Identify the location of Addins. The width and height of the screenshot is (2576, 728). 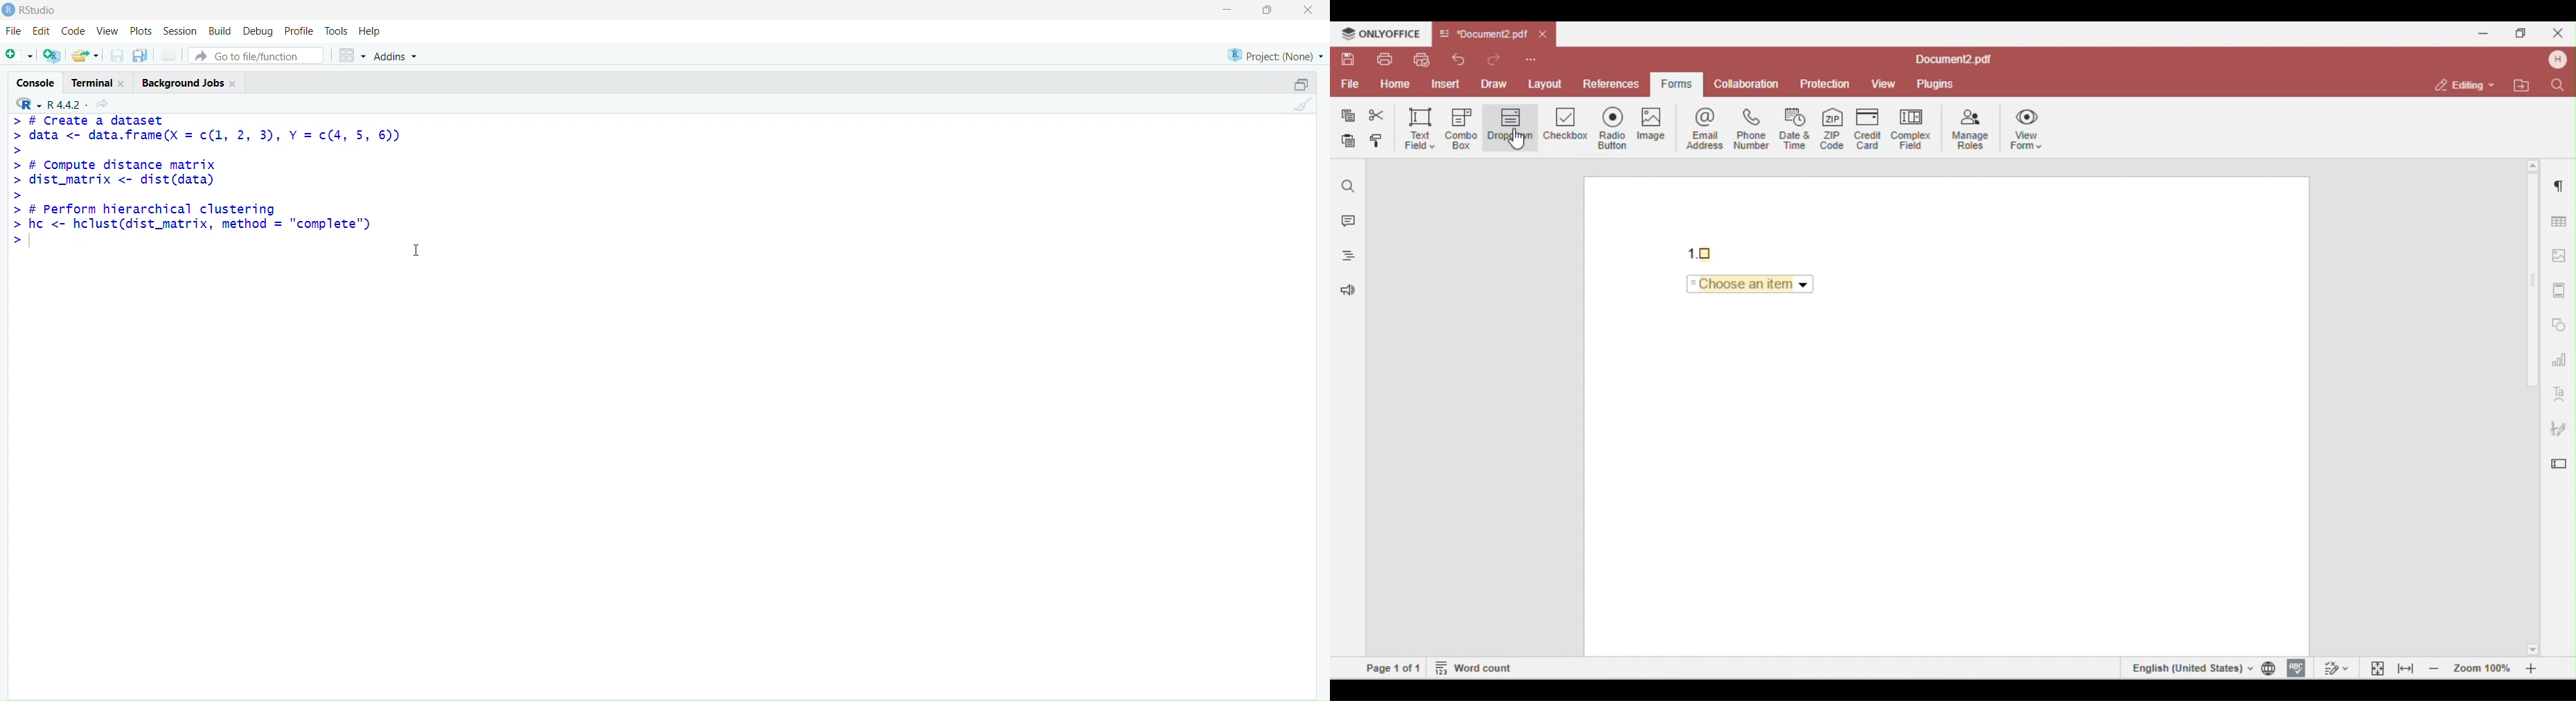
(406, 54).